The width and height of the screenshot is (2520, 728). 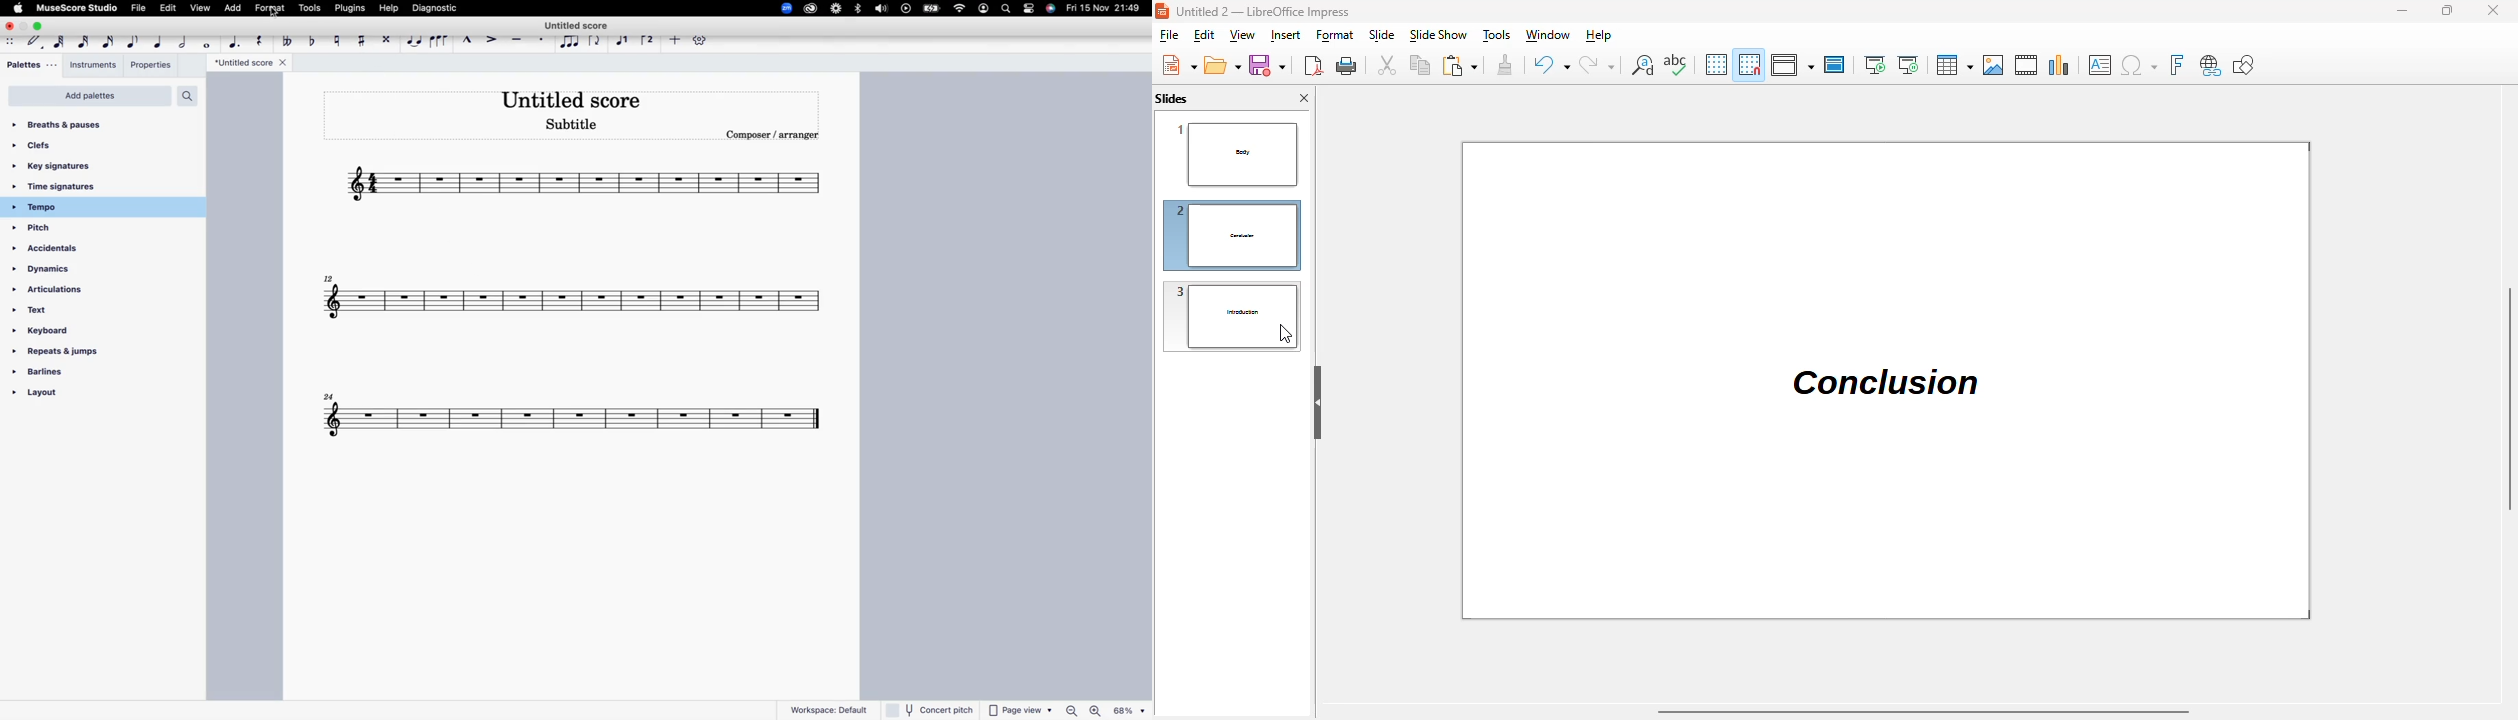 I want to click on help, so click(x=1598, y=35).